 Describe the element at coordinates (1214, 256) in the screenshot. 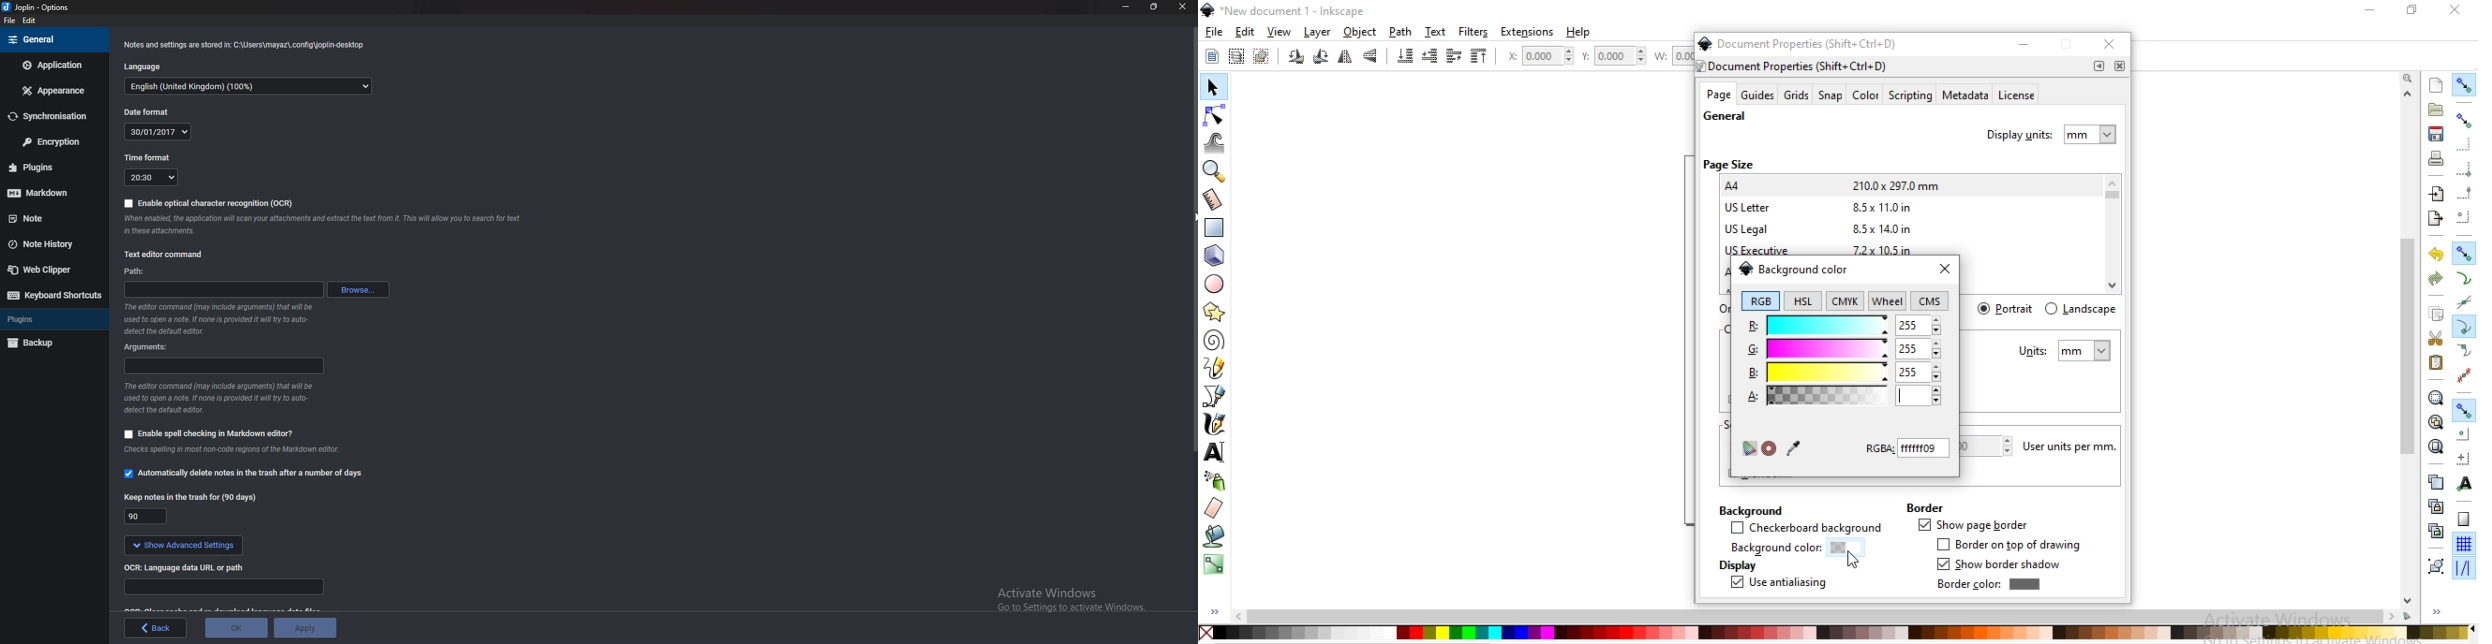

I see `3d boxes` at that location.